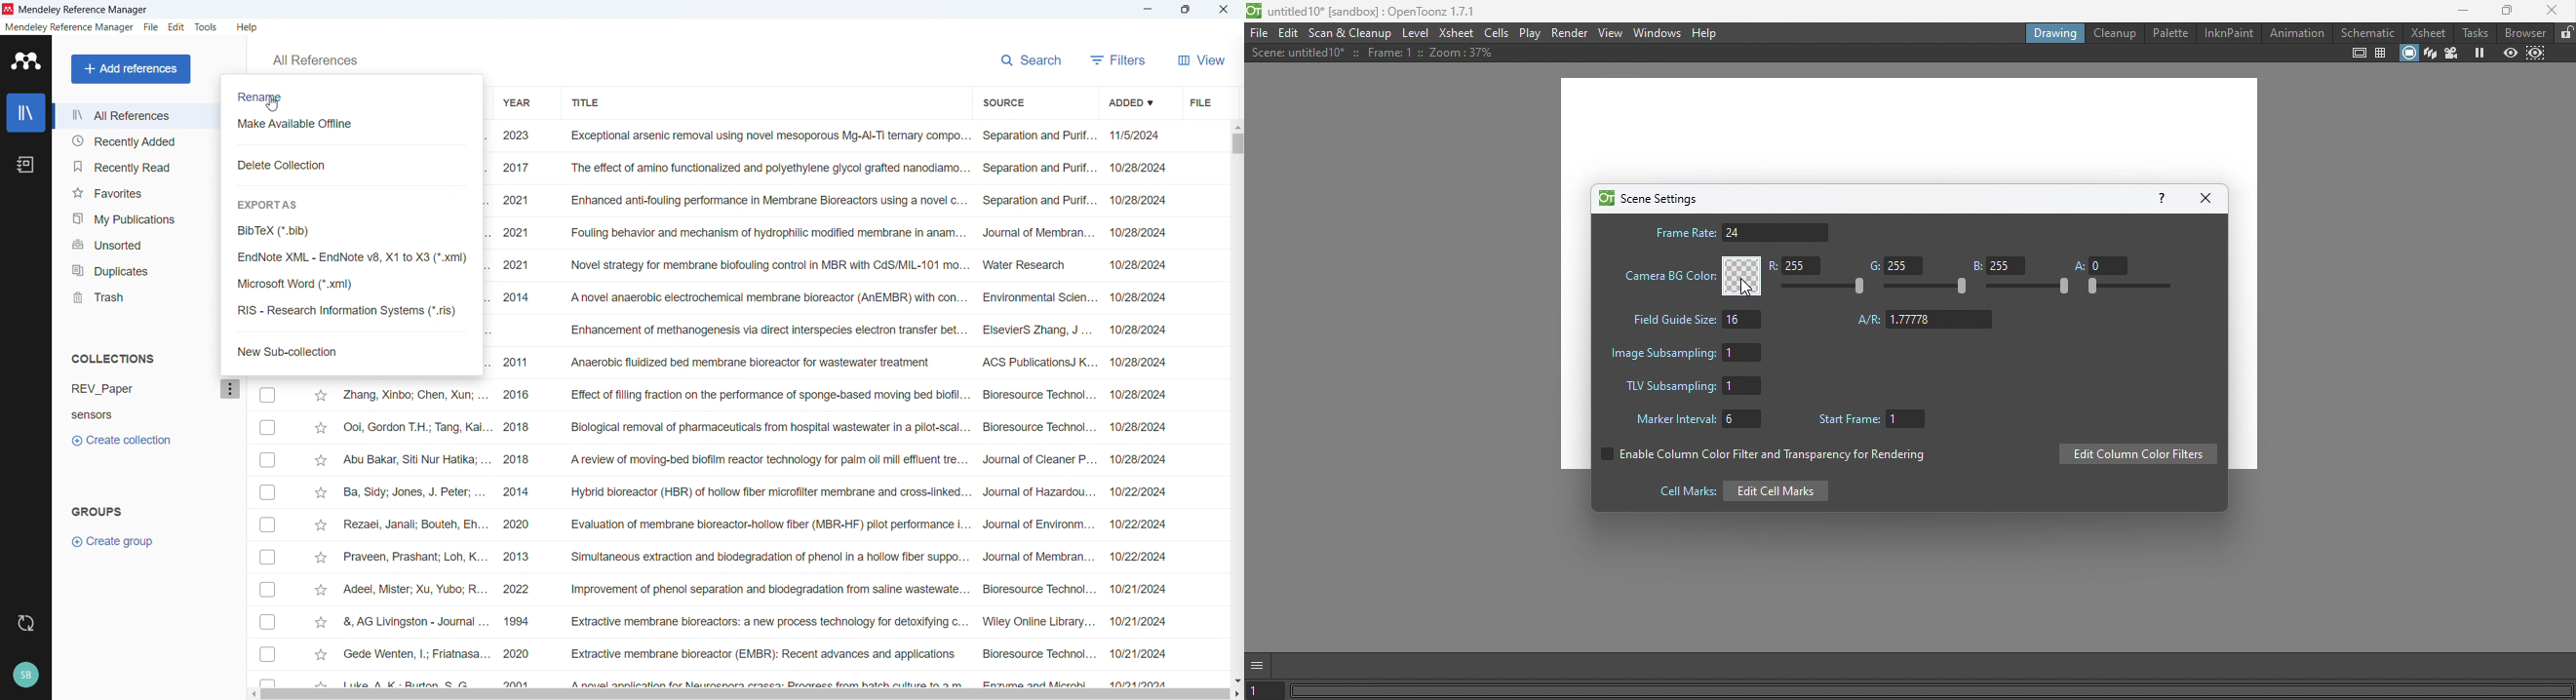 The image size is (2576, 700). I want to click on Safe area, so click(2358, 54).